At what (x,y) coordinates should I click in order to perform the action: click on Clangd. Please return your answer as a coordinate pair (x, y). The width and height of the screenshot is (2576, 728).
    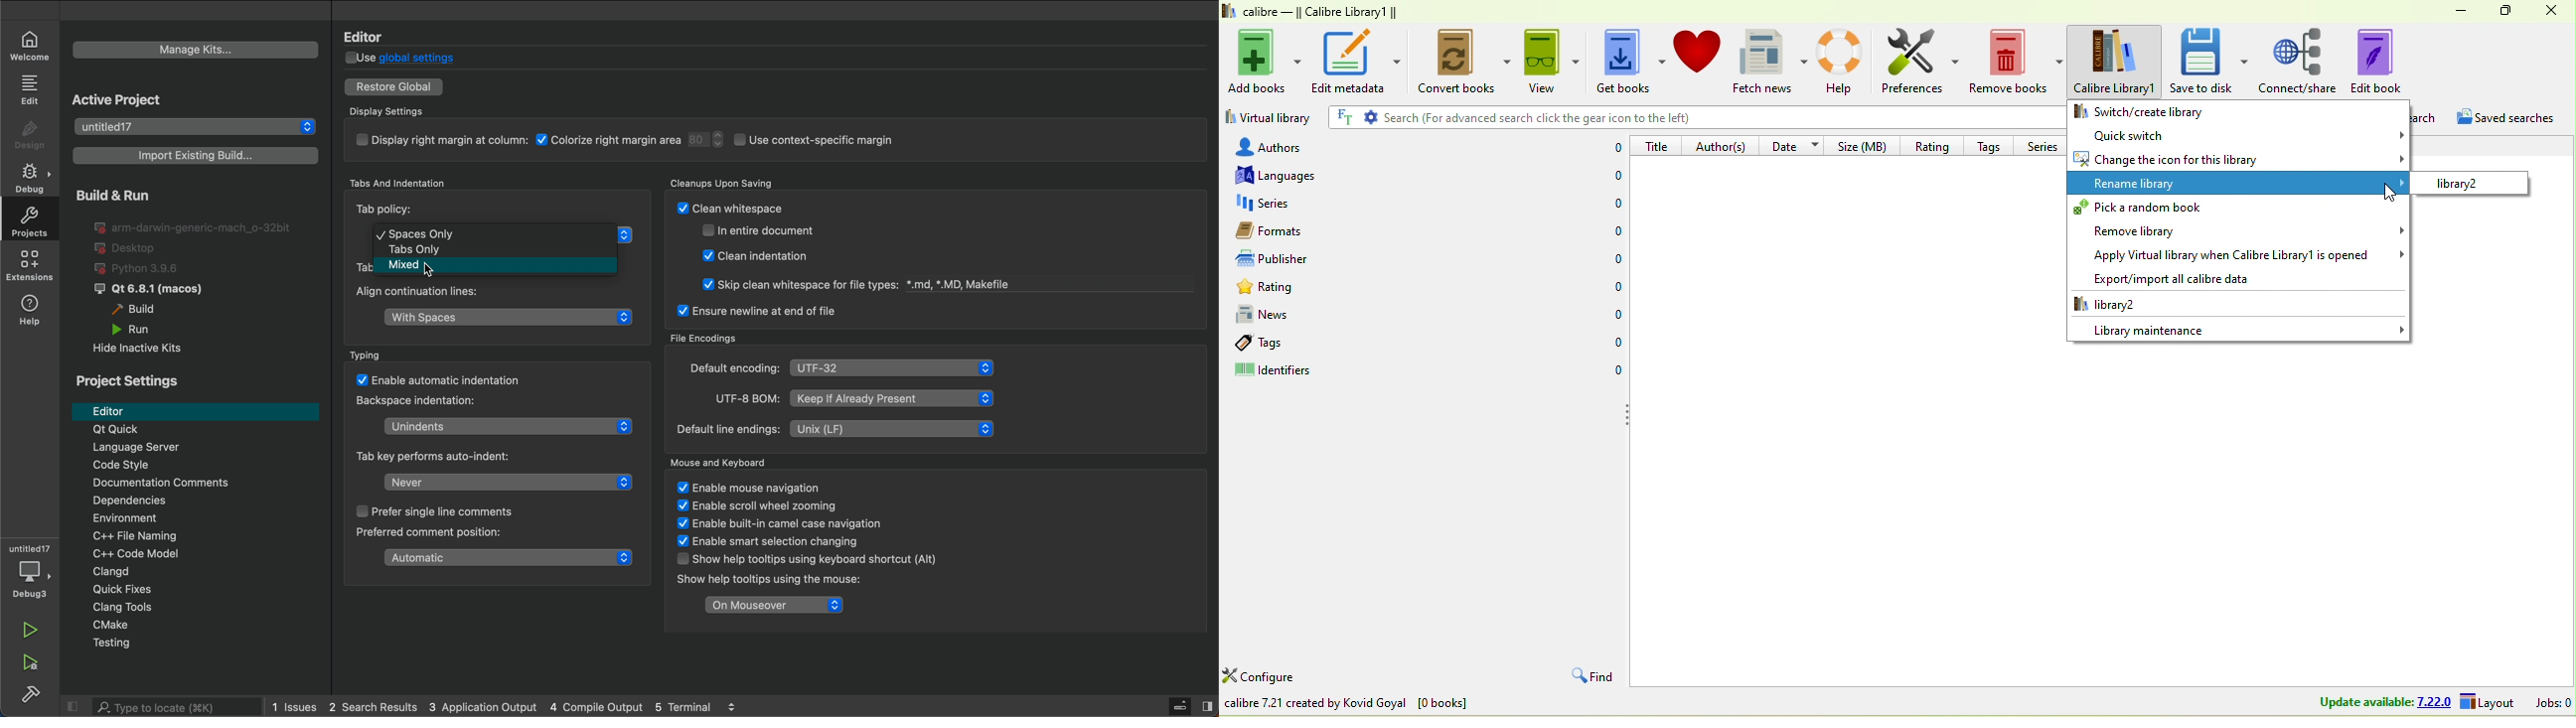
    Looking at the image, I should click on (205, 573).